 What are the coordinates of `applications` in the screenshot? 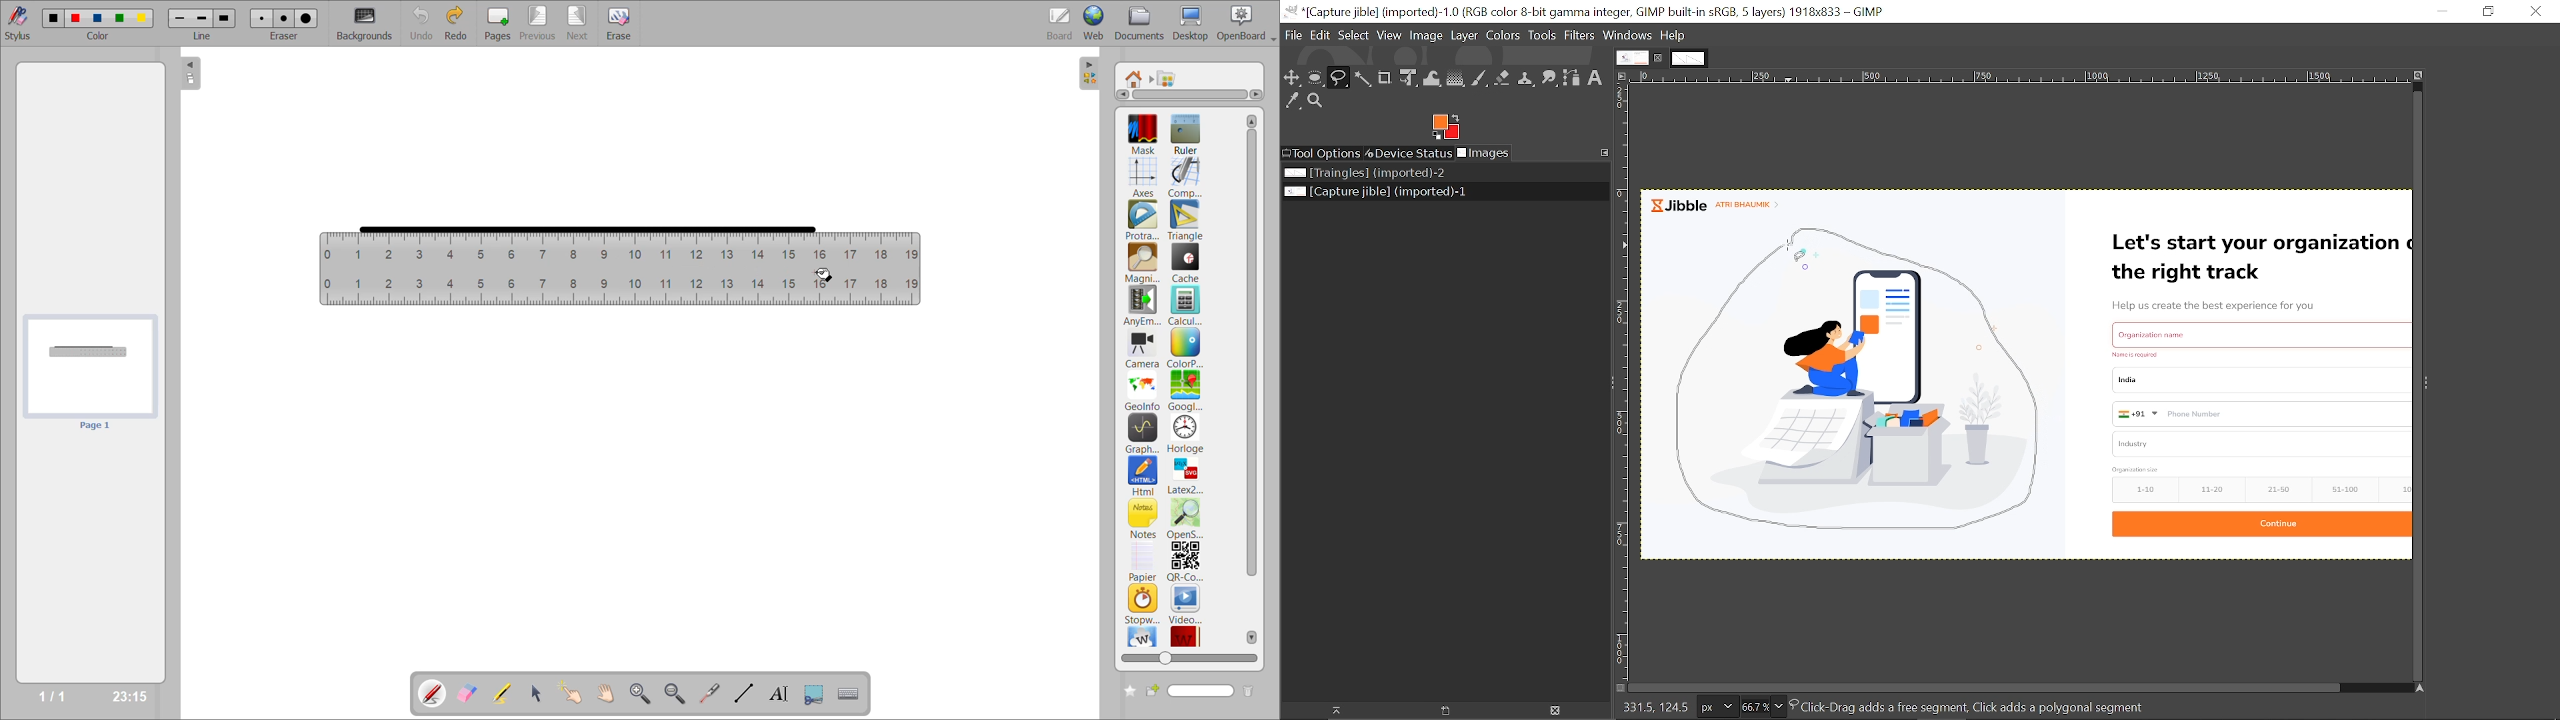 It's located at (1171, 79).